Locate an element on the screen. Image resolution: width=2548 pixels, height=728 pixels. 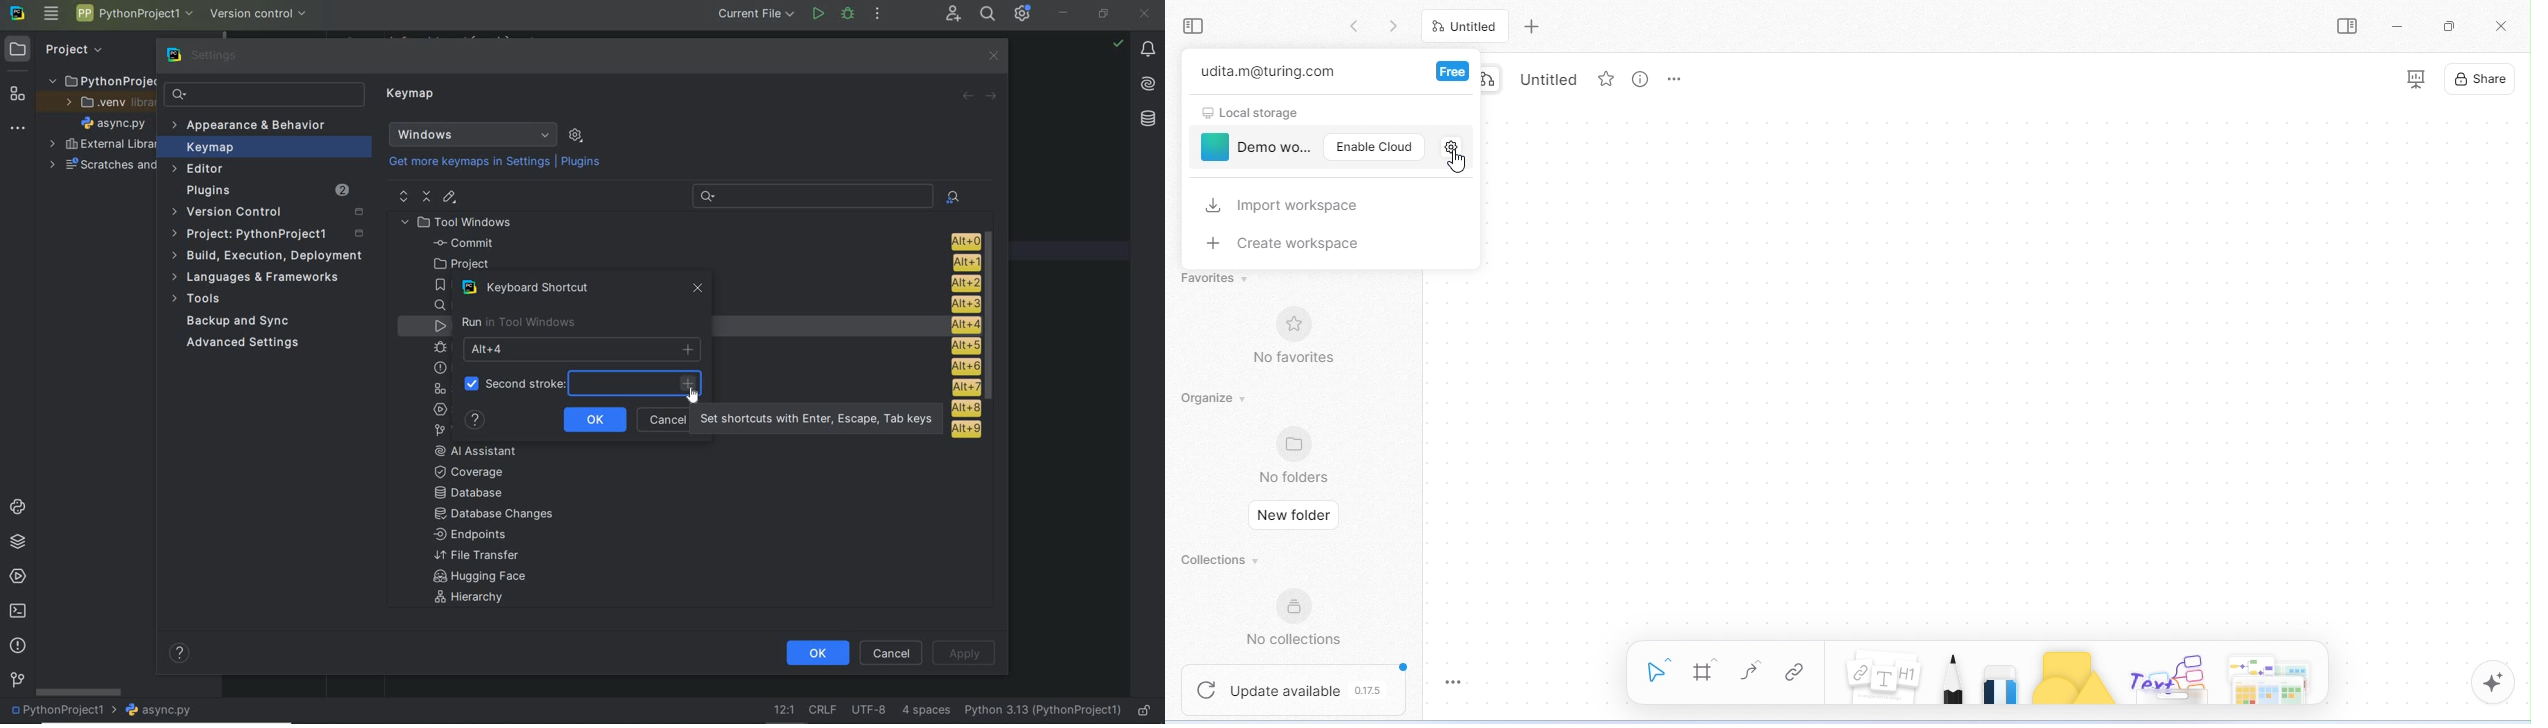
Commit is located at coordinates (704, 243).